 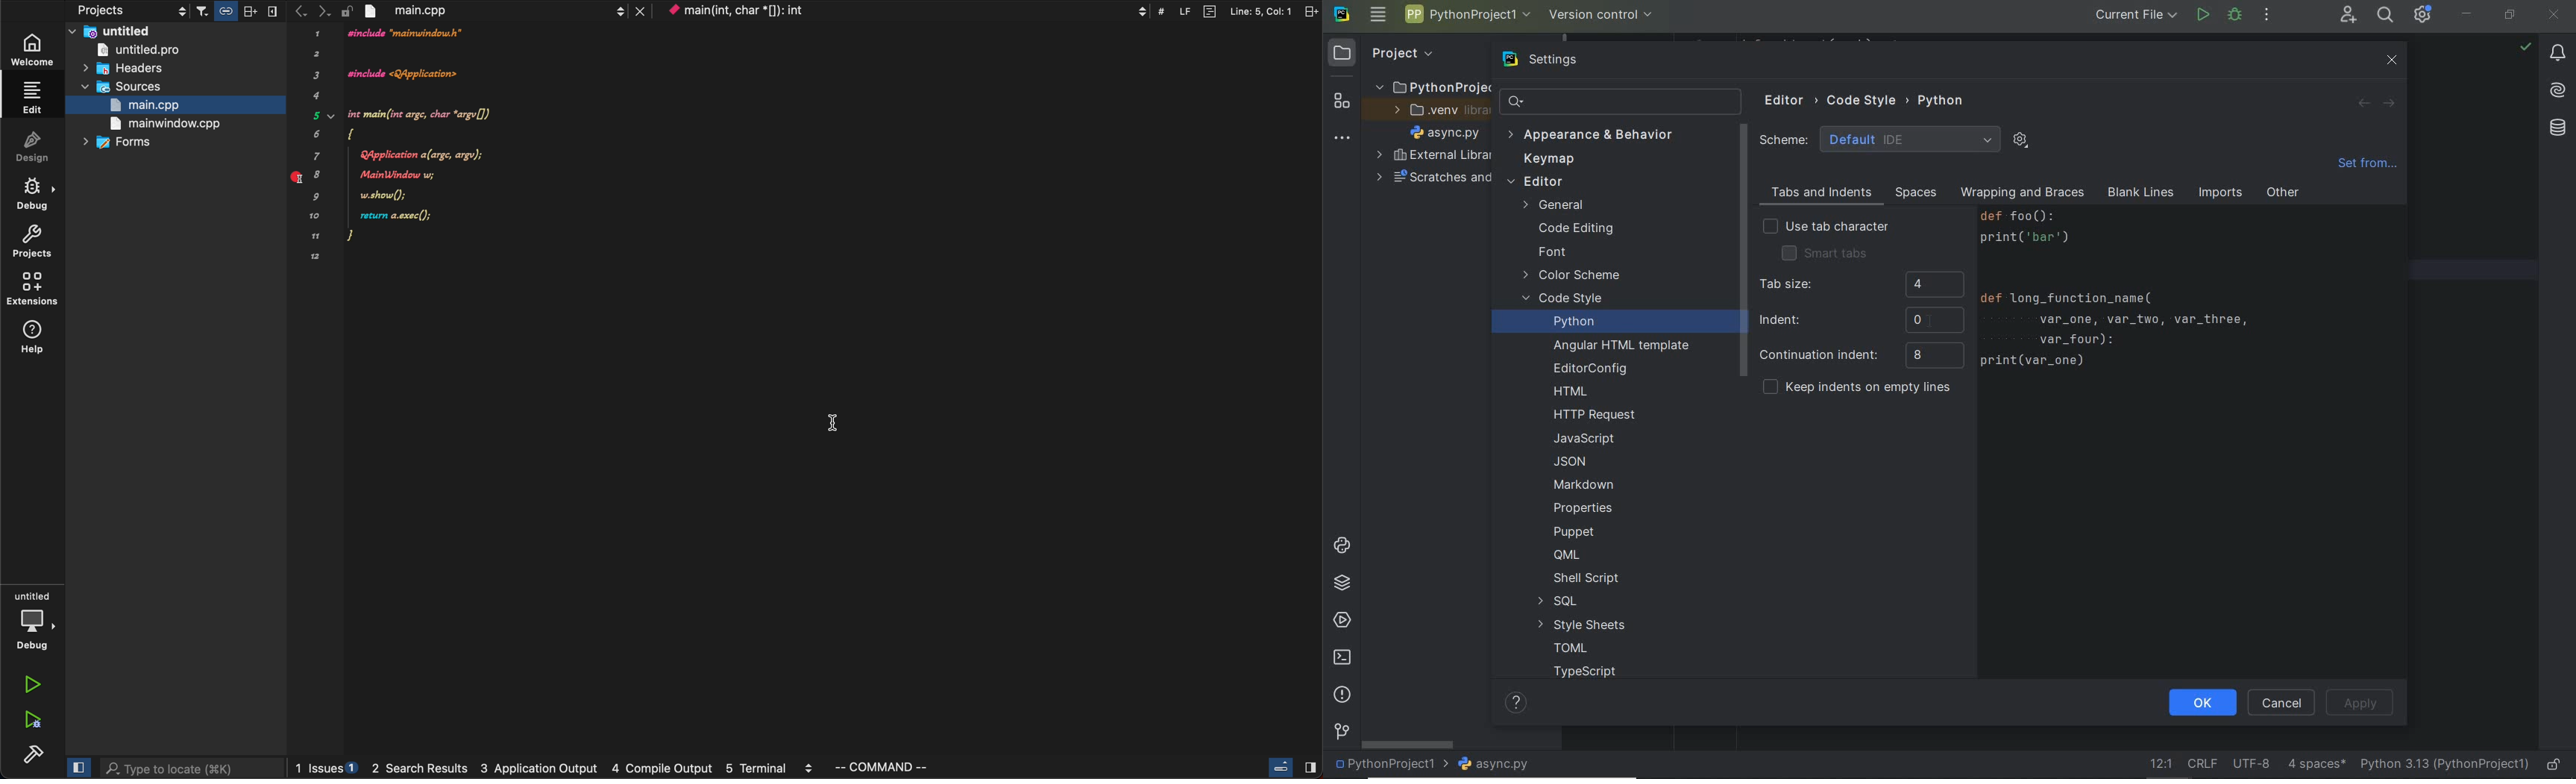 I want to click on edit, so click(x=34, y=99).